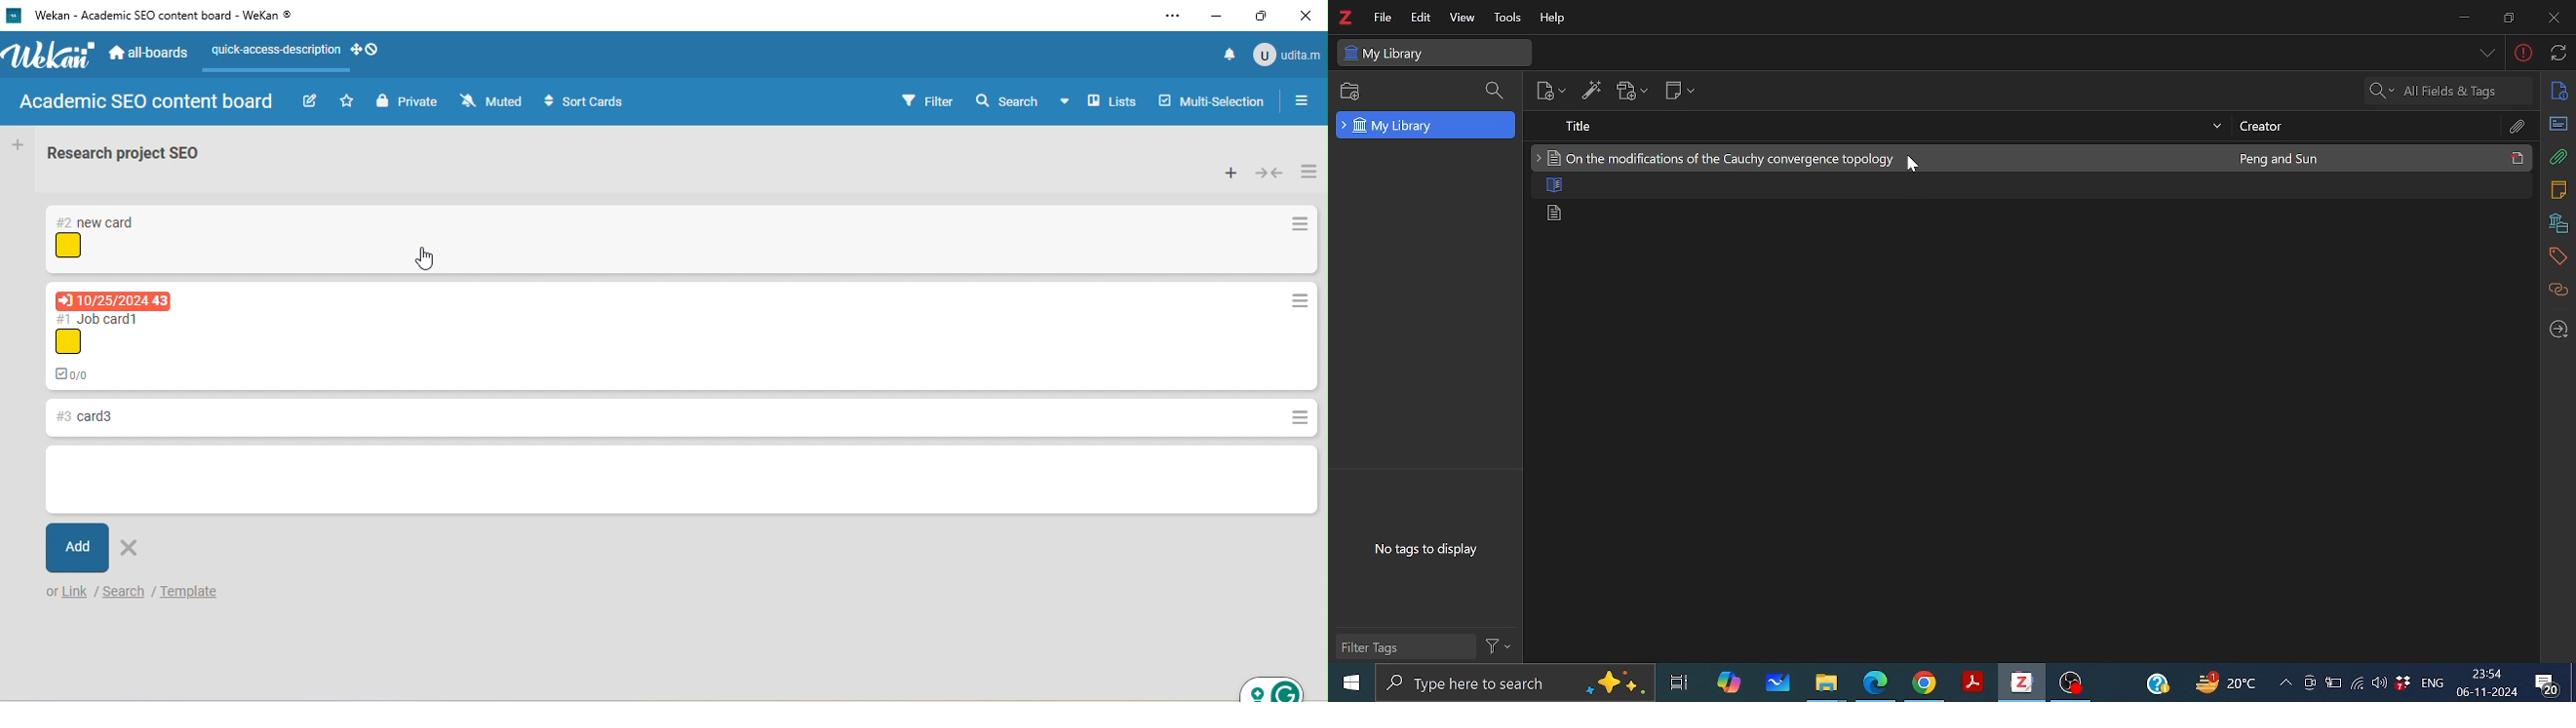  I want to click on multi selection, so click(1214, 99).